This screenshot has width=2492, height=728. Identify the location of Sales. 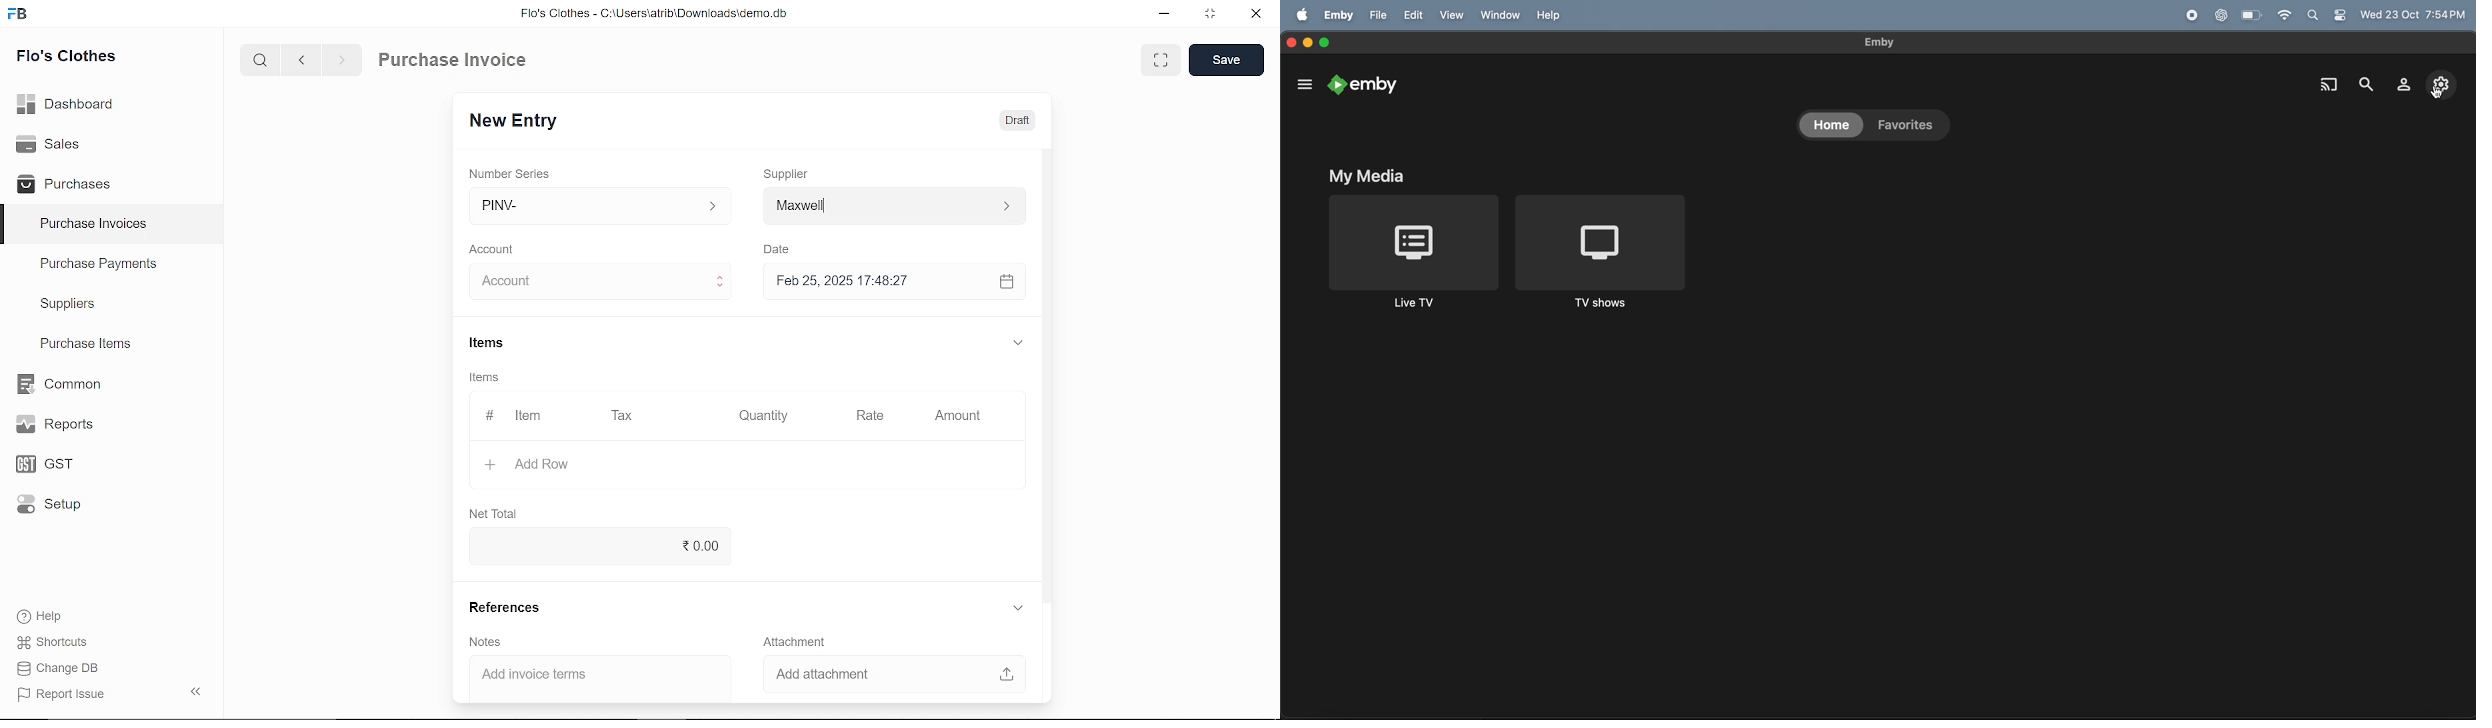
(48, 142).